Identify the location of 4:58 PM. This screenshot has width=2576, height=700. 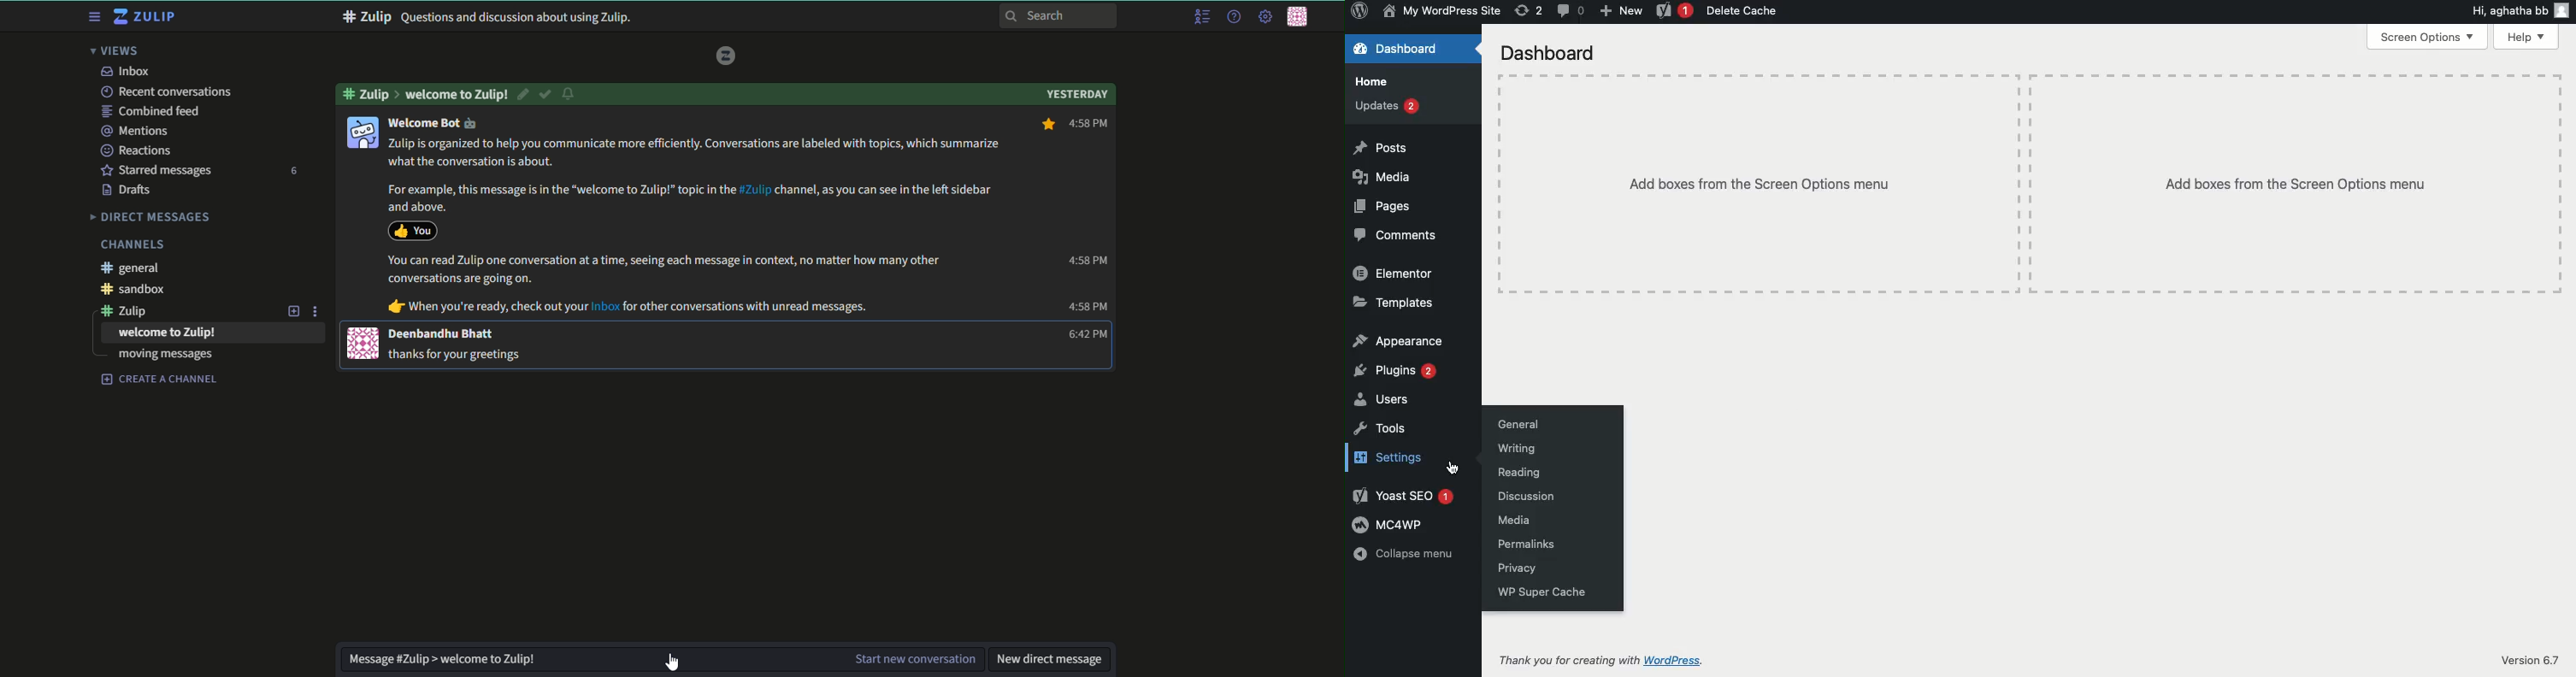
(1088, 307).